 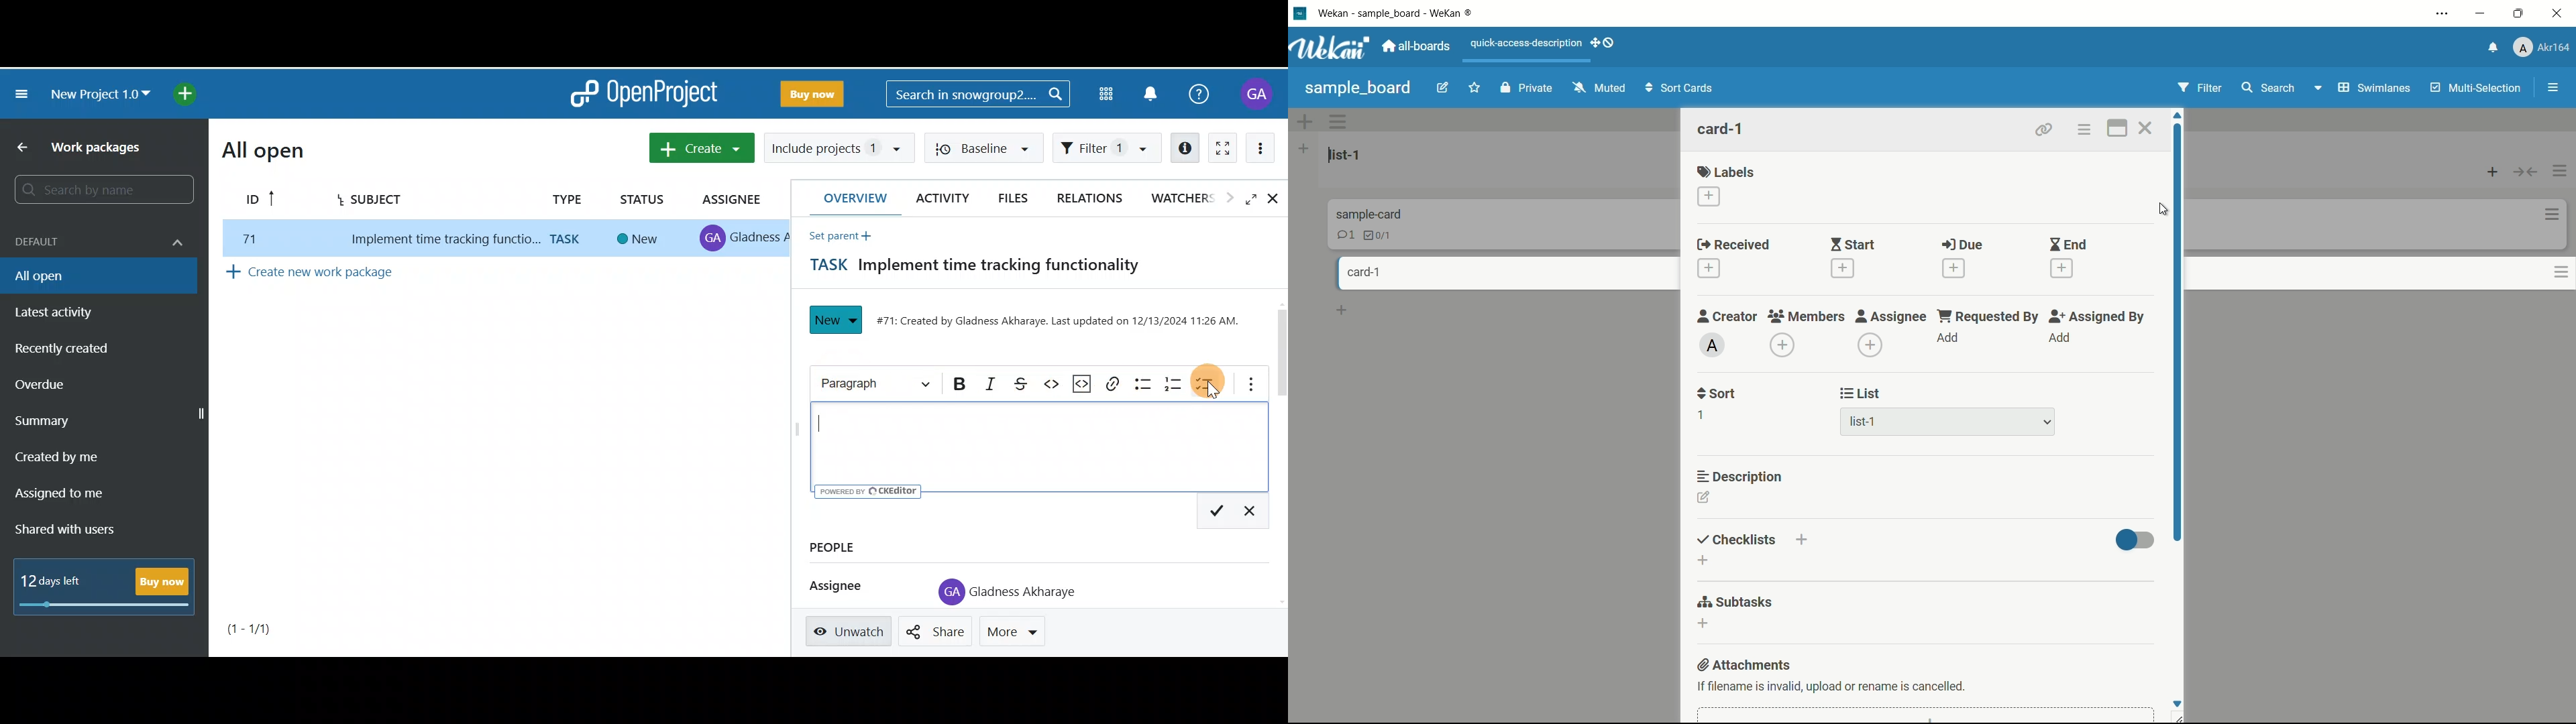 What do you see at coordinates (2547, 271) in the screenshot?
I see `card actions` at bounding box center [2547, 271].